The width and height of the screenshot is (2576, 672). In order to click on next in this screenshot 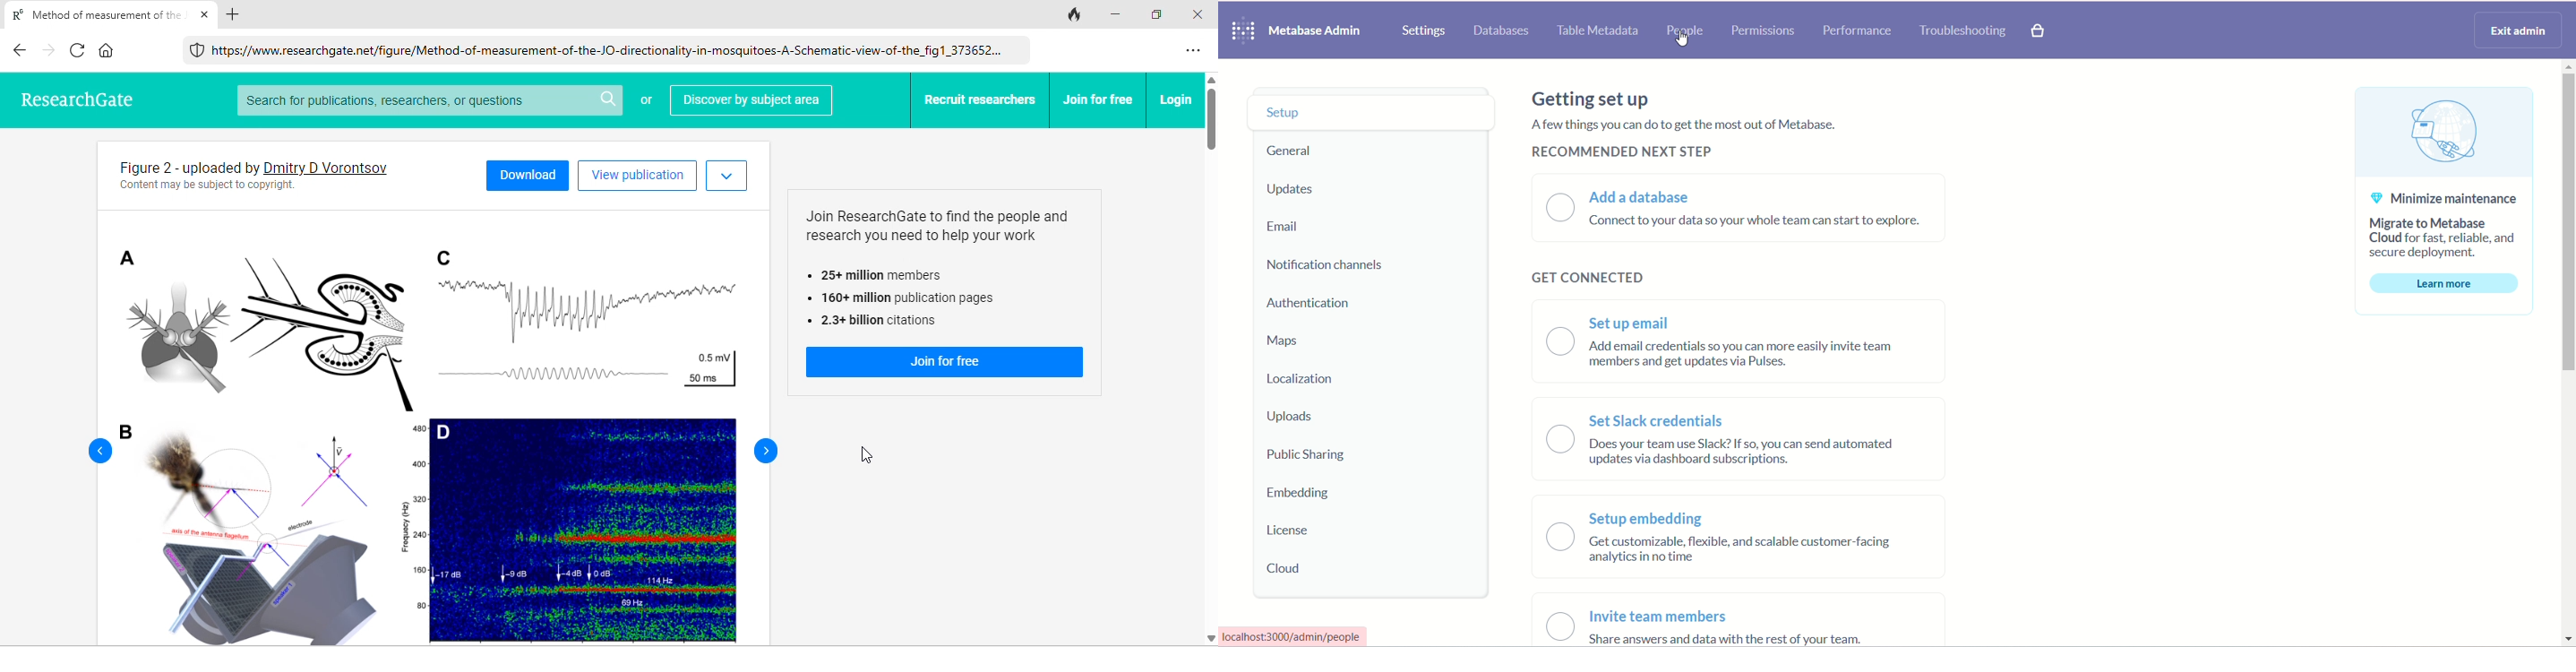, I will do `click(767, 452)`.